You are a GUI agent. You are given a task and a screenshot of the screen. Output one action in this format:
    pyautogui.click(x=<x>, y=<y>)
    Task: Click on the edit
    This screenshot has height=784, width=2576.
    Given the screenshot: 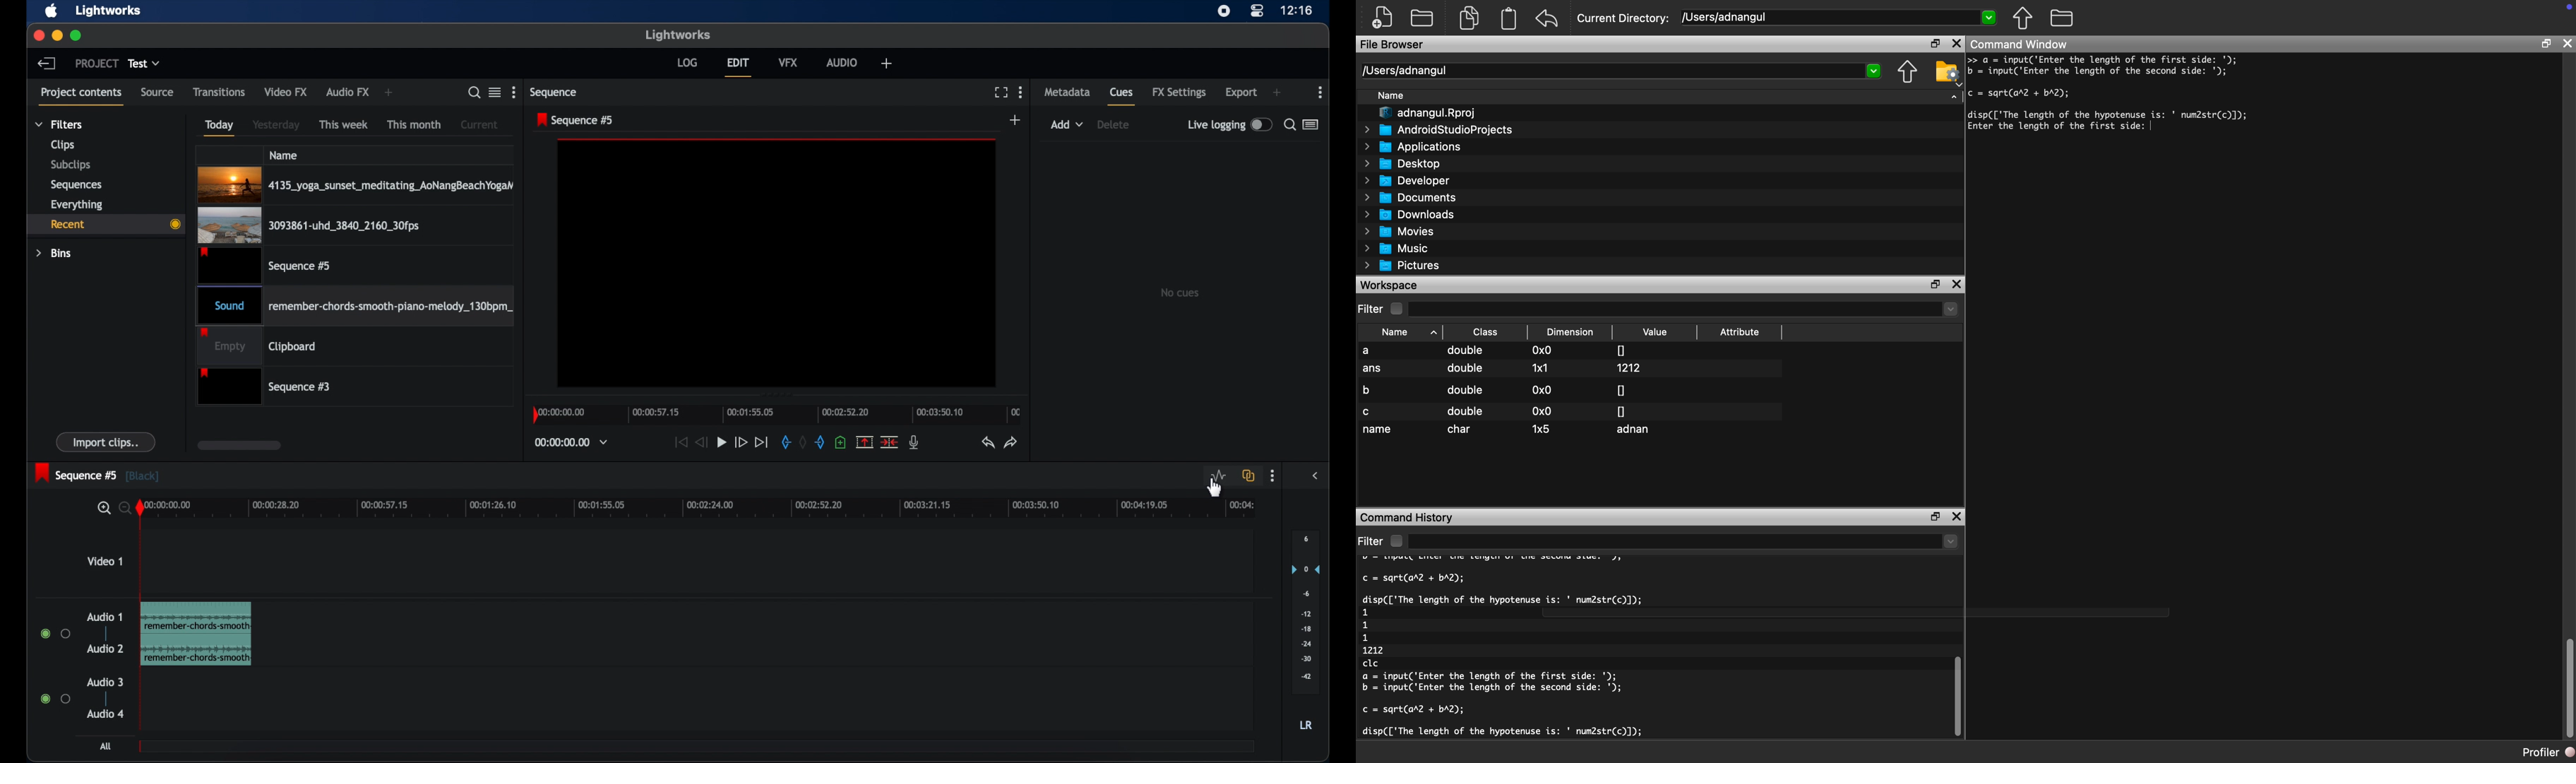 What is the action you would take?
    pyautogui.click(x=738, y=67)
    